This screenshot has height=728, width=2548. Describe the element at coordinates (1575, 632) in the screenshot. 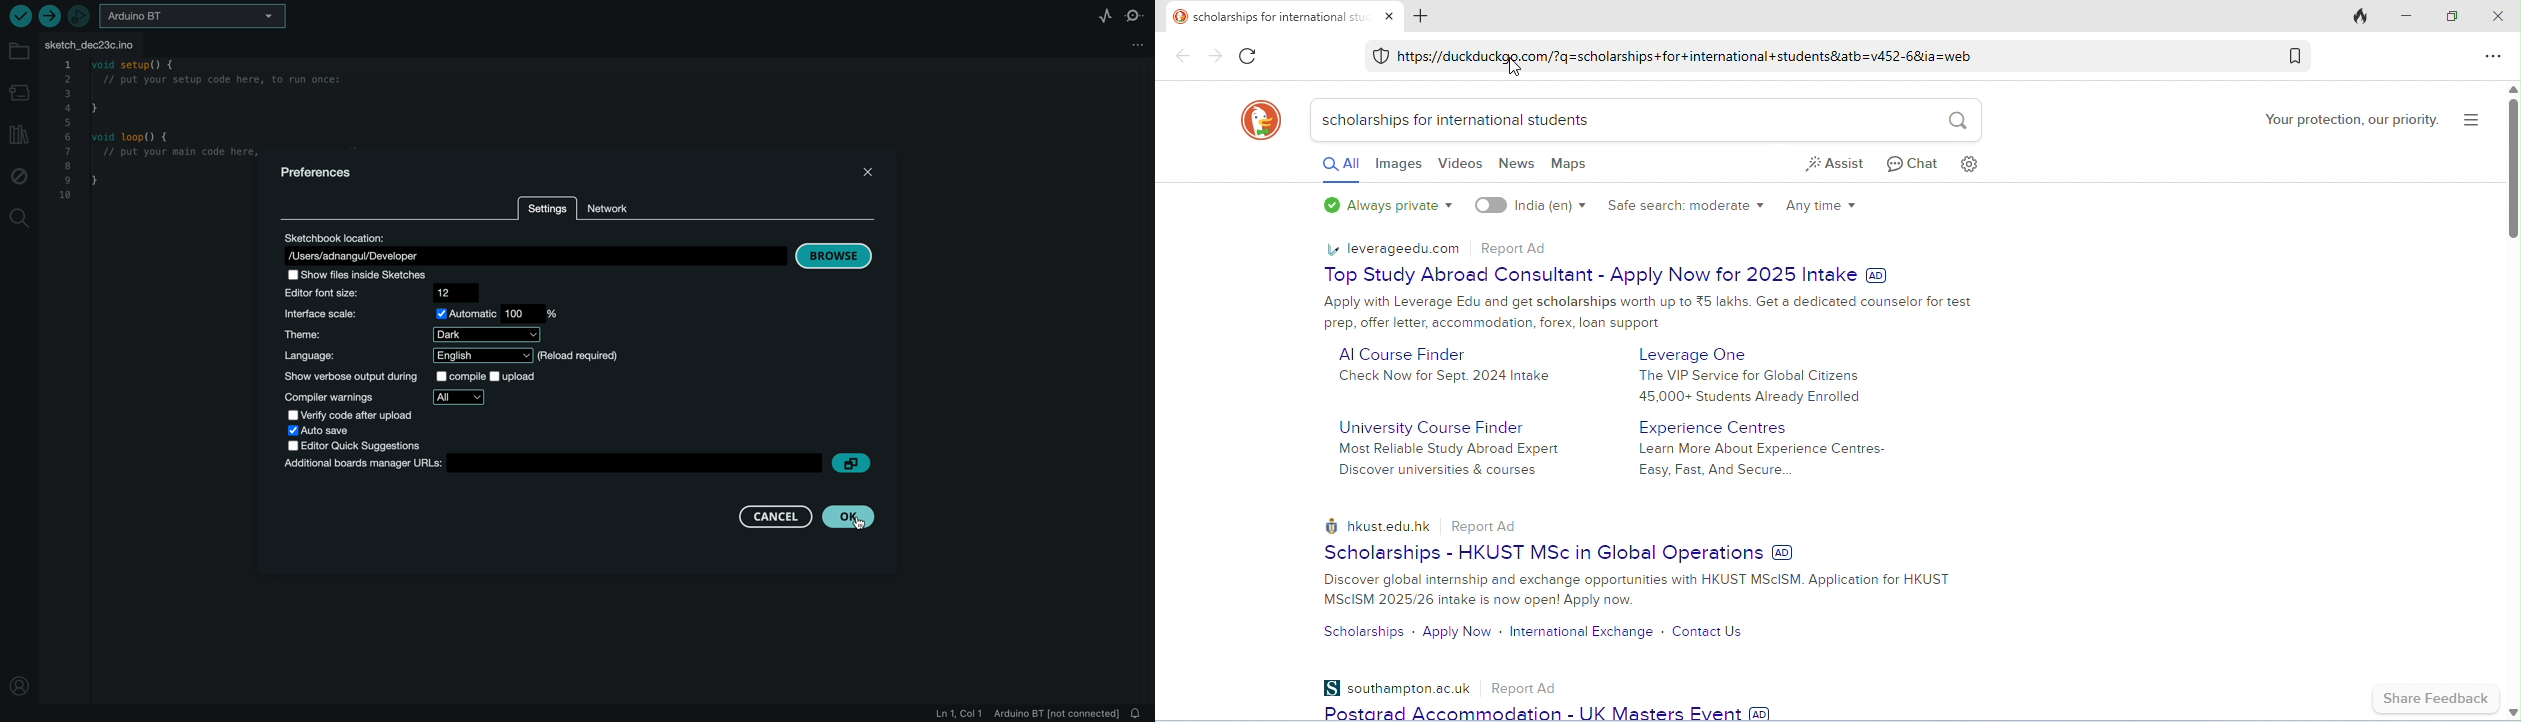

I see `international exchange` at that location.